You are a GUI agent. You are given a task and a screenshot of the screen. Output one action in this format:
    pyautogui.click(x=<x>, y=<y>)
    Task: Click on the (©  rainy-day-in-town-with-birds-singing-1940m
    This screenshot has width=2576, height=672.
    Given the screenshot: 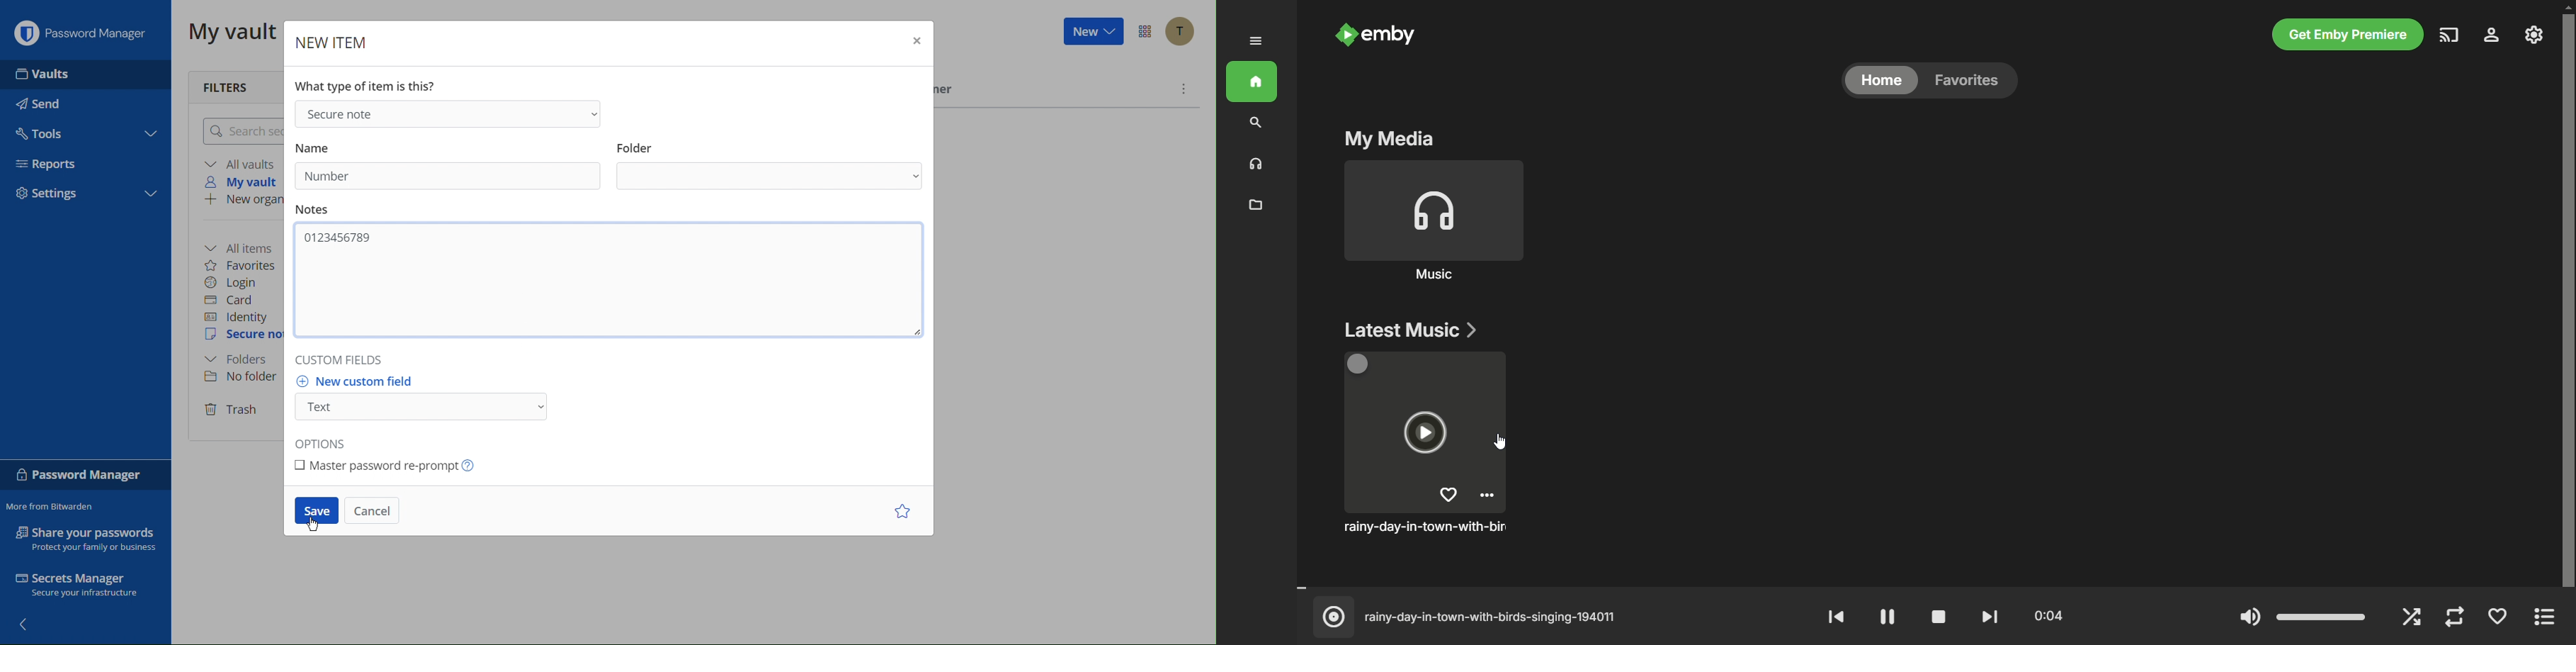 What is the action you would take?
    pyautogui.click(x=1480, y=617)
    